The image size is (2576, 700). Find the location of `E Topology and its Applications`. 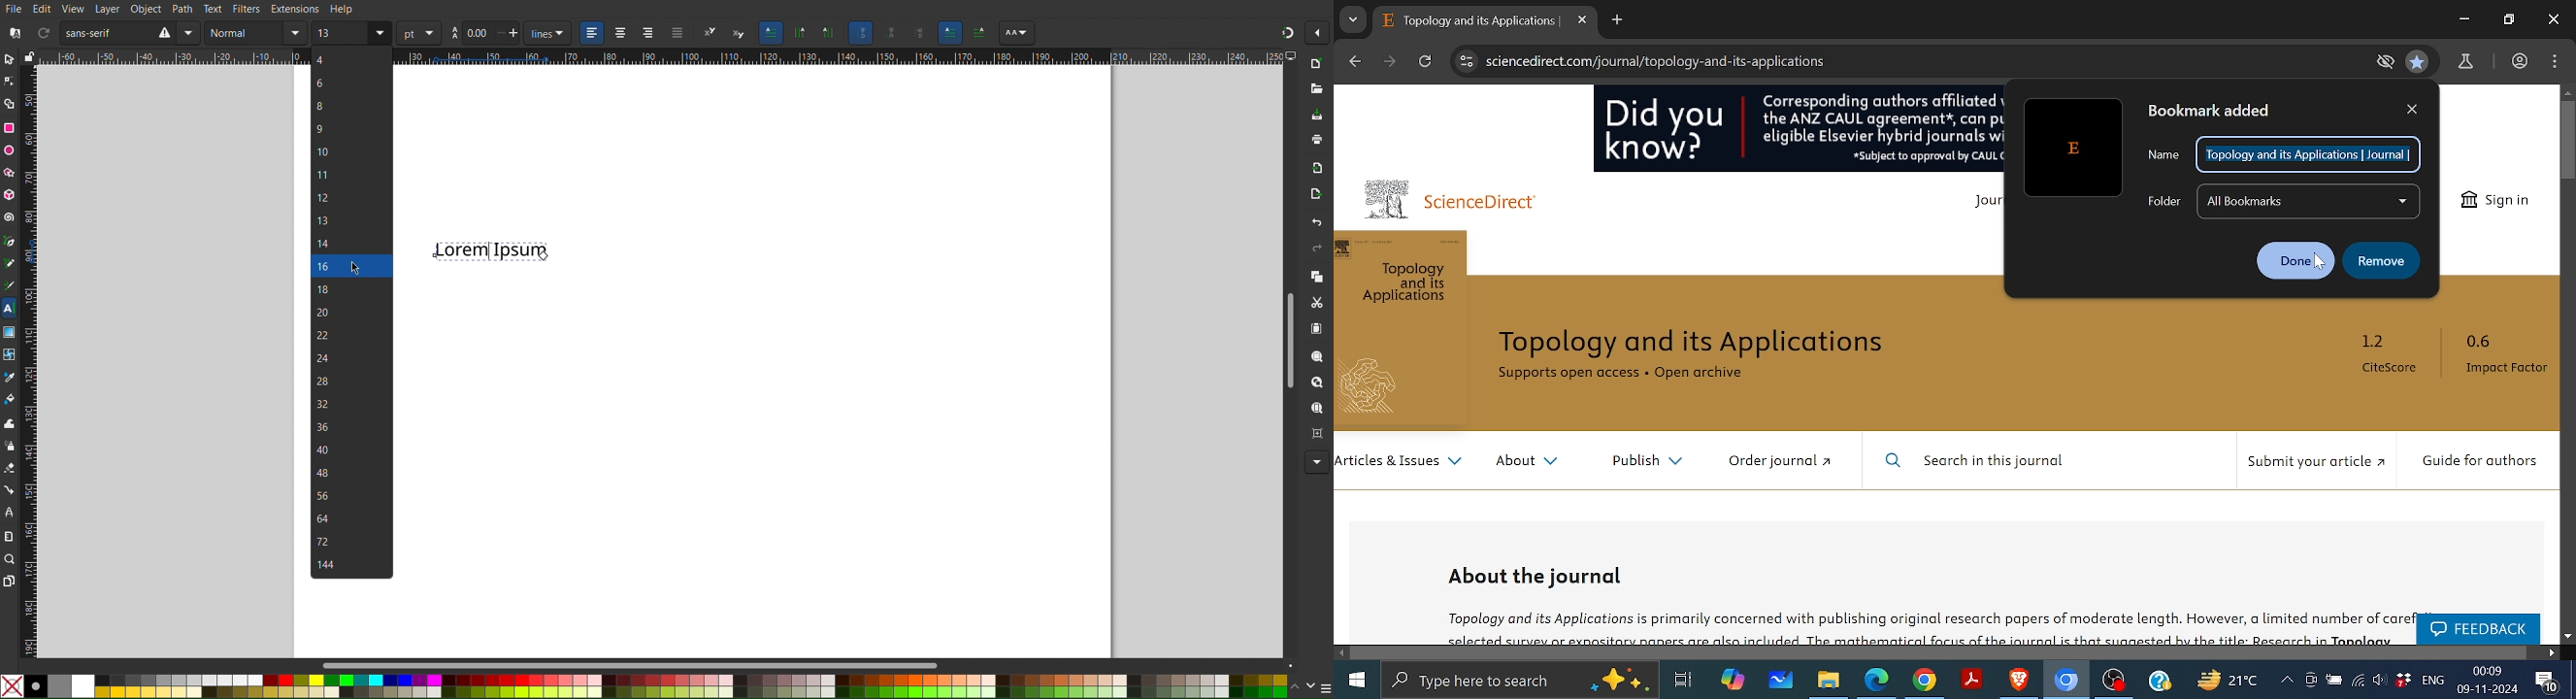

E Topology and its Applications is located at coordinates (1470, 21).